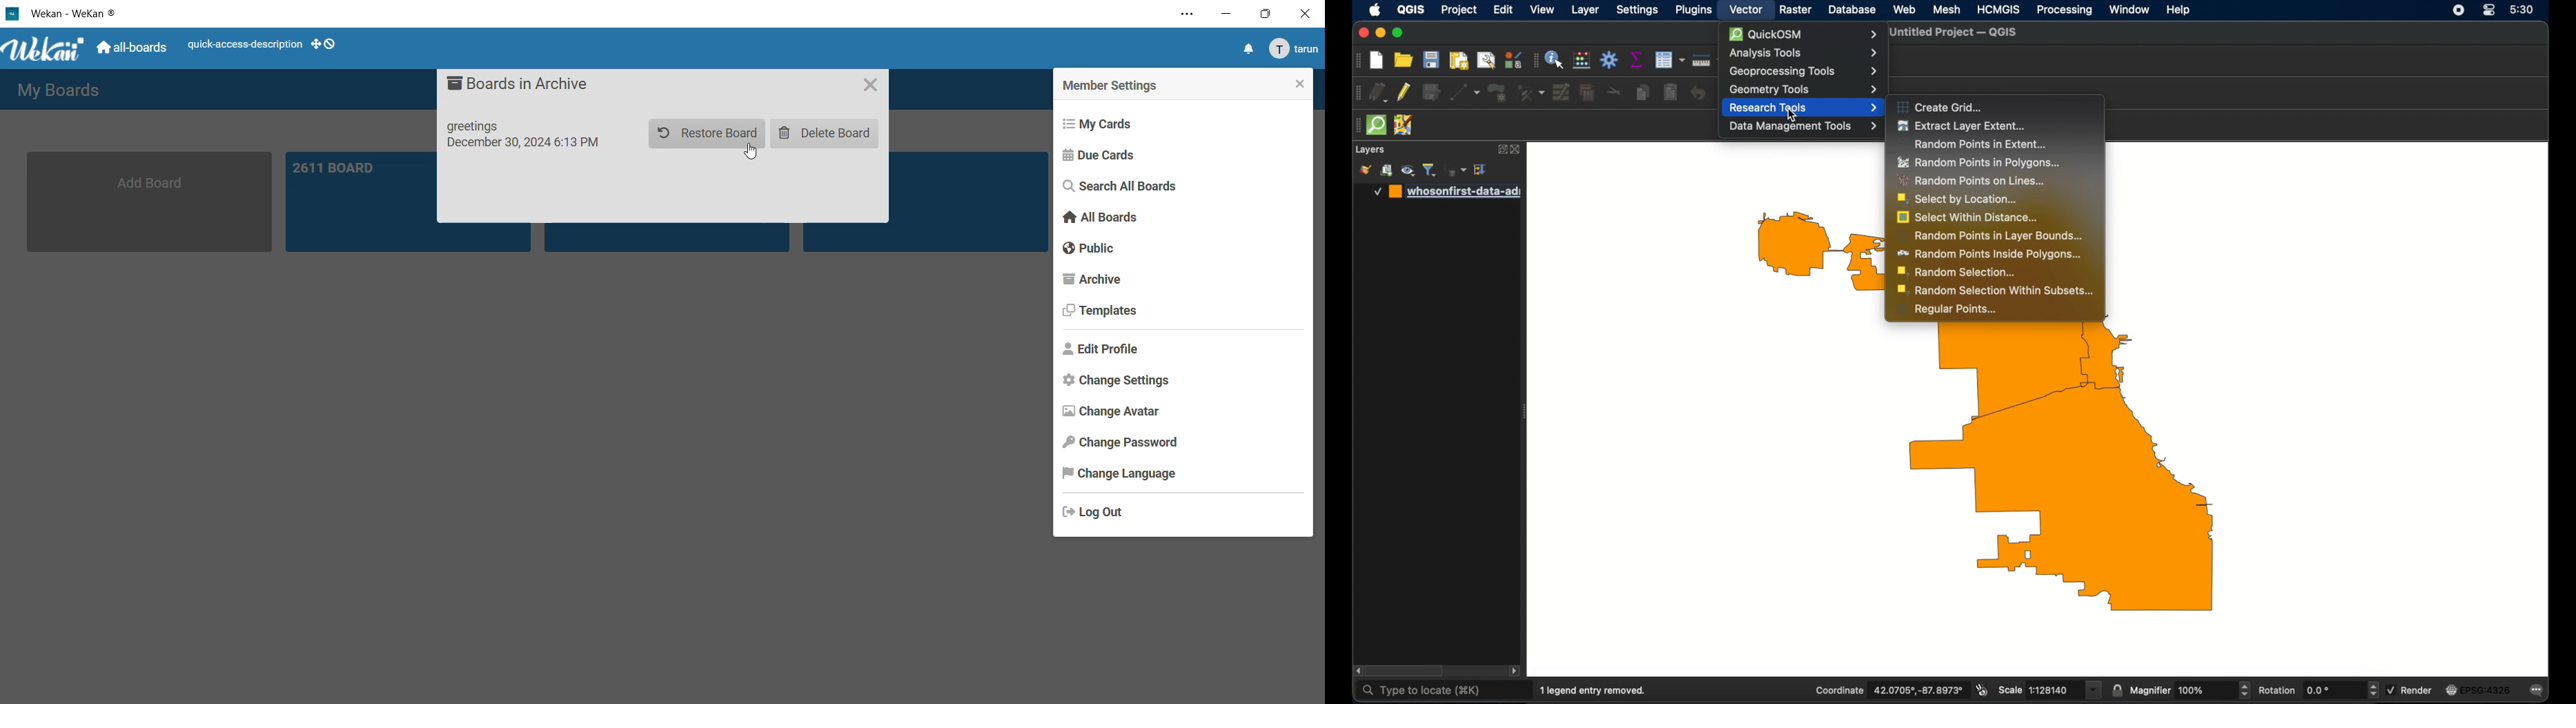  I want to click on raster, so click(1795, 9).